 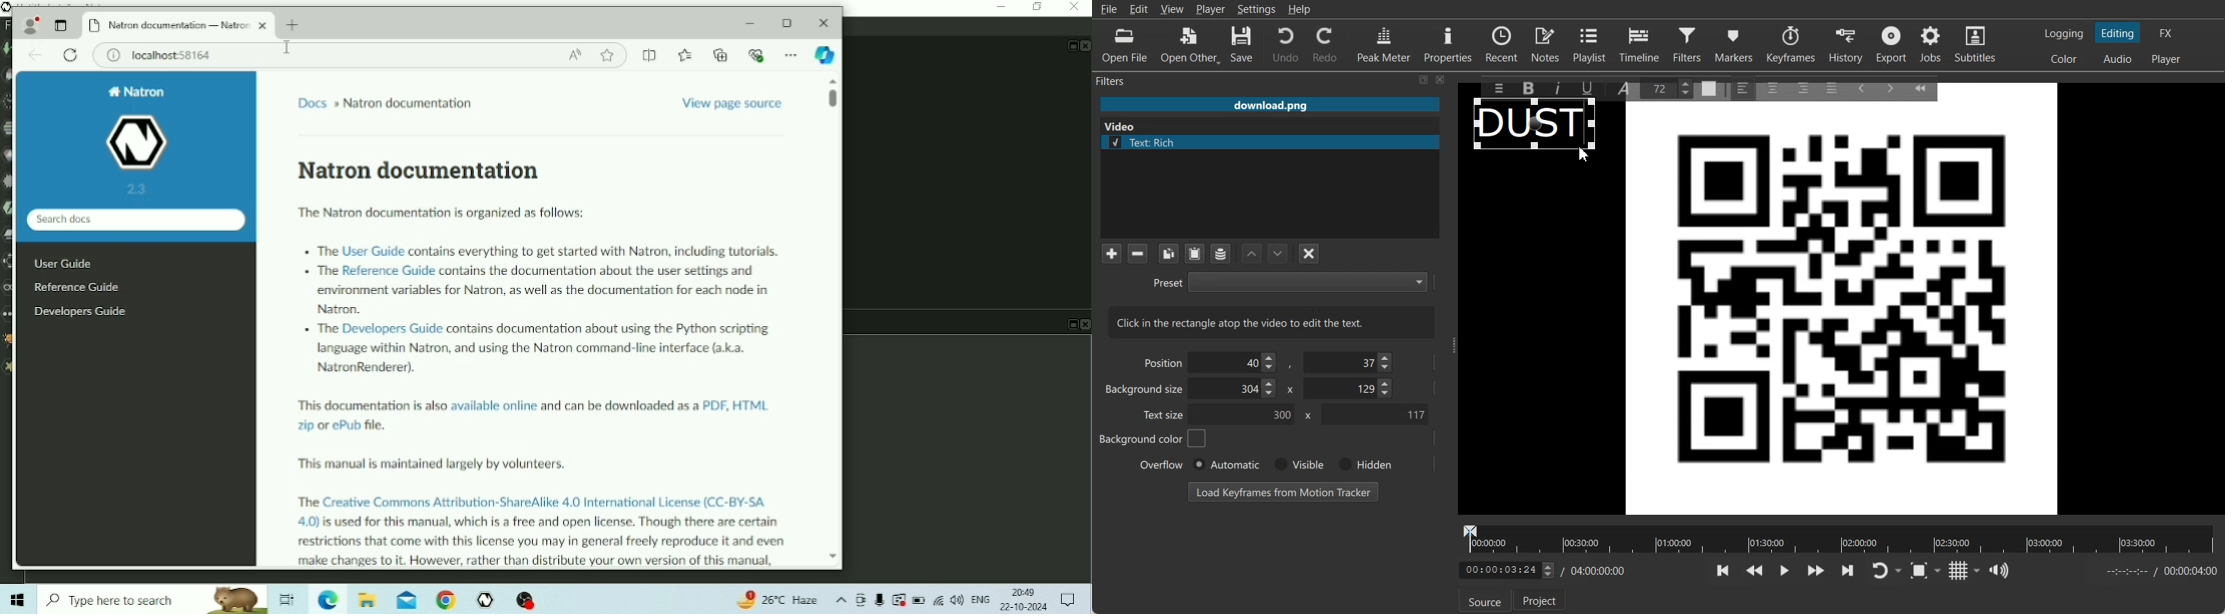 I want to click on Settings, so click(x=1257, y=9).